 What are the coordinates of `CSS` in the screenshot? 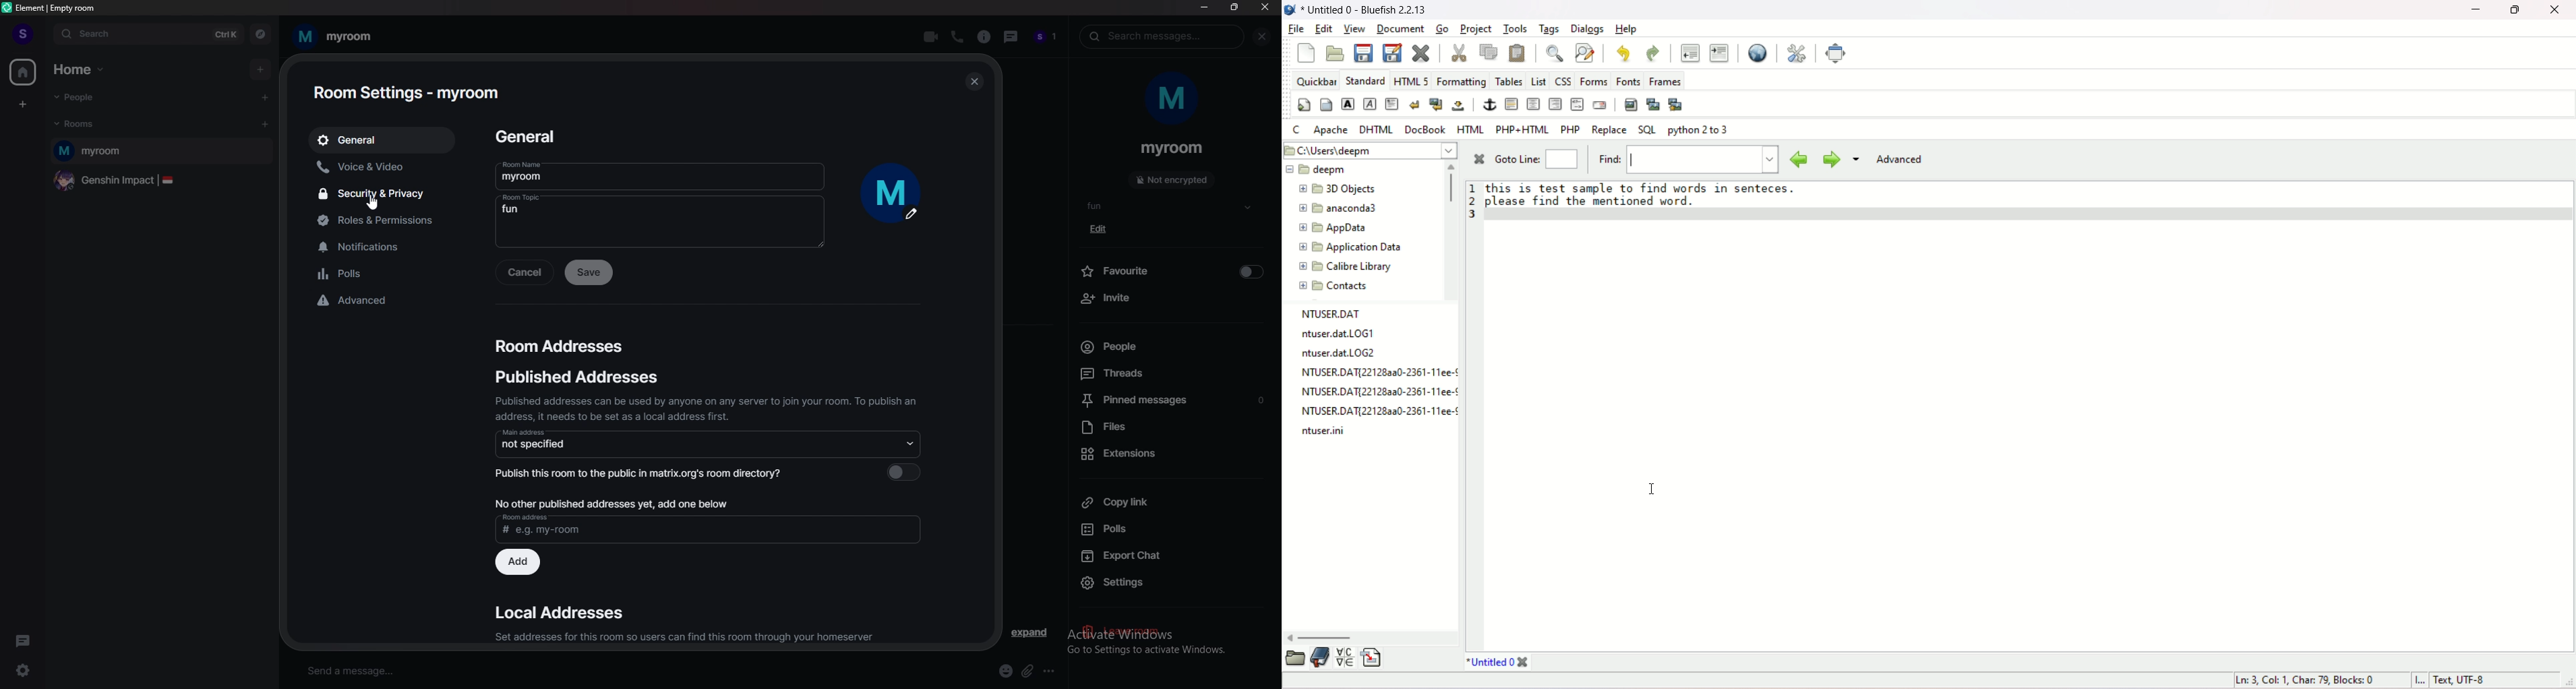 It's located at (1563, 82).